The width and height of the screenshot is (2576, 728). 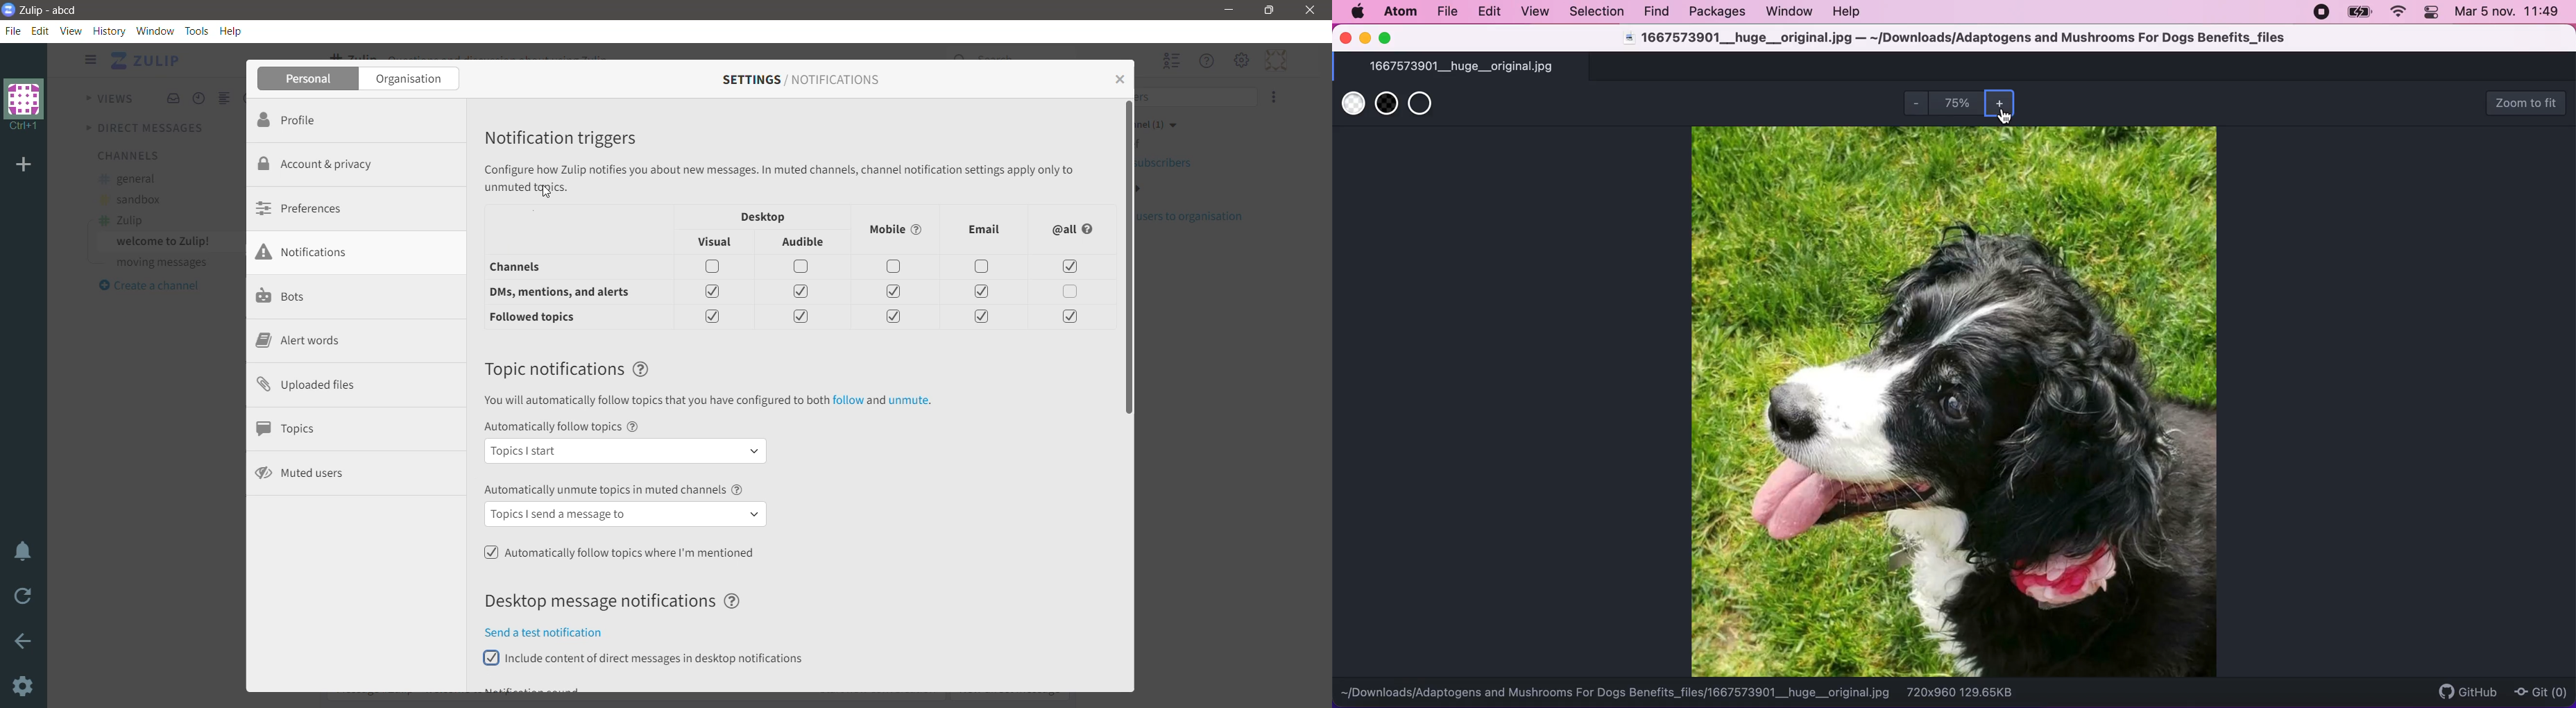 I want to click on audible, so click(x=805, y=244).